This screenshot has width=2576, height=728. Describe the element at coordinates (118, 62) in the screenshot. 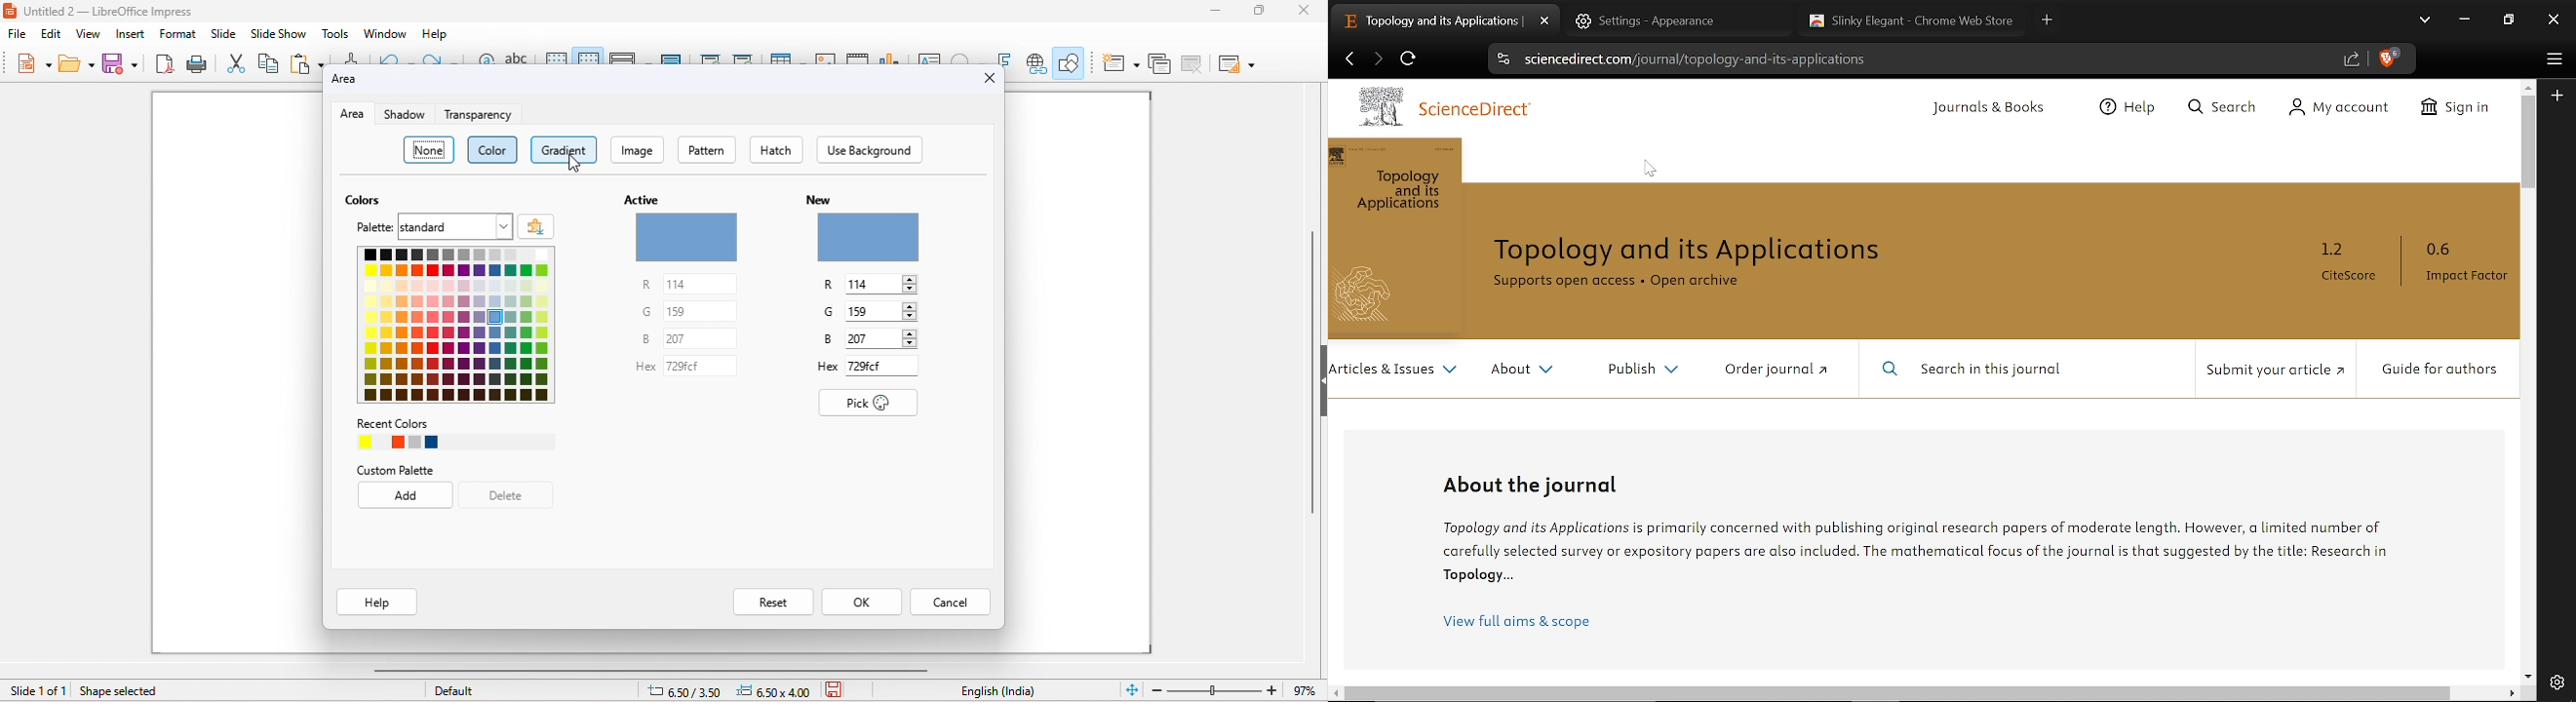

I see `save` at that location.